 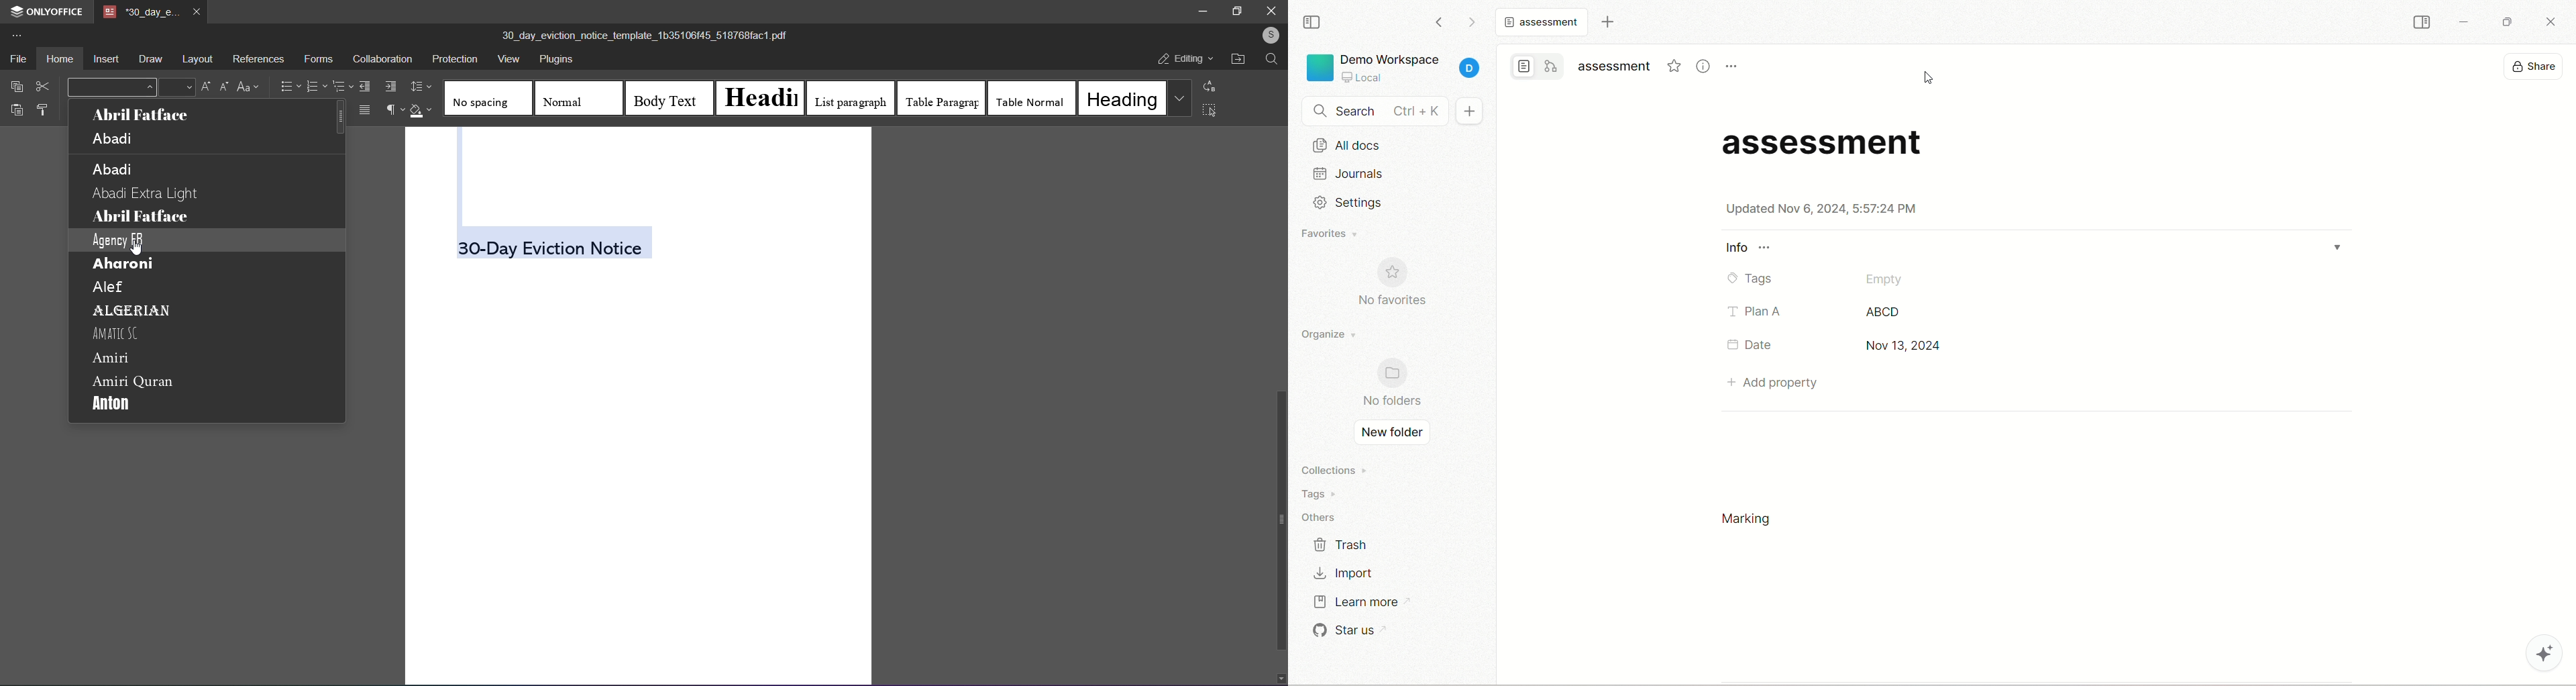 I want to click on body text, so click(x=667, y=97).